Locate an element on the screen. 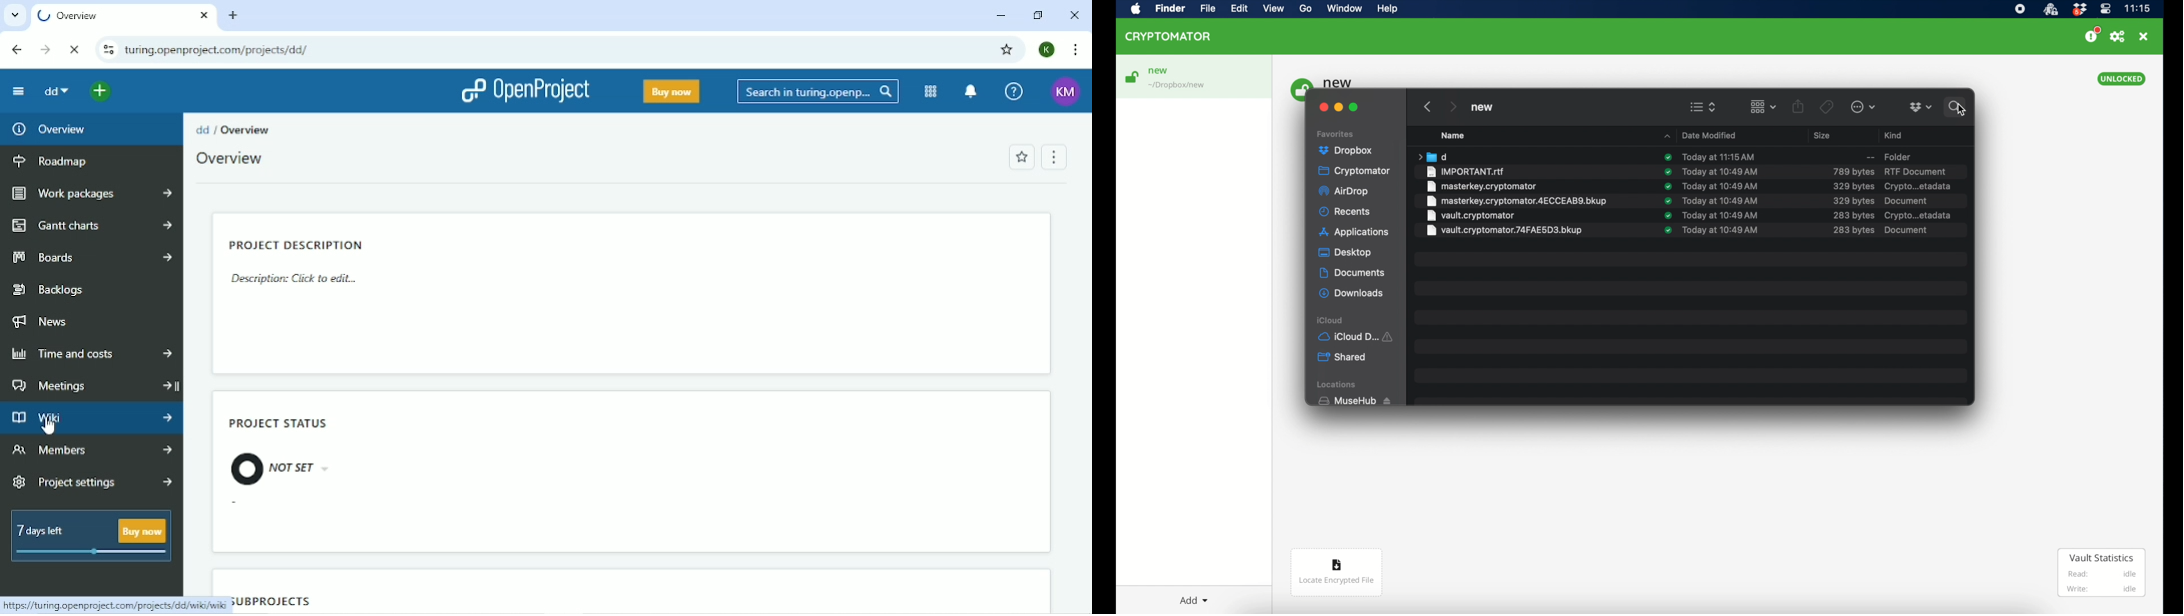 The width and height of the screenshot is (2184, 616). document is located at coordinates (1906, 230).